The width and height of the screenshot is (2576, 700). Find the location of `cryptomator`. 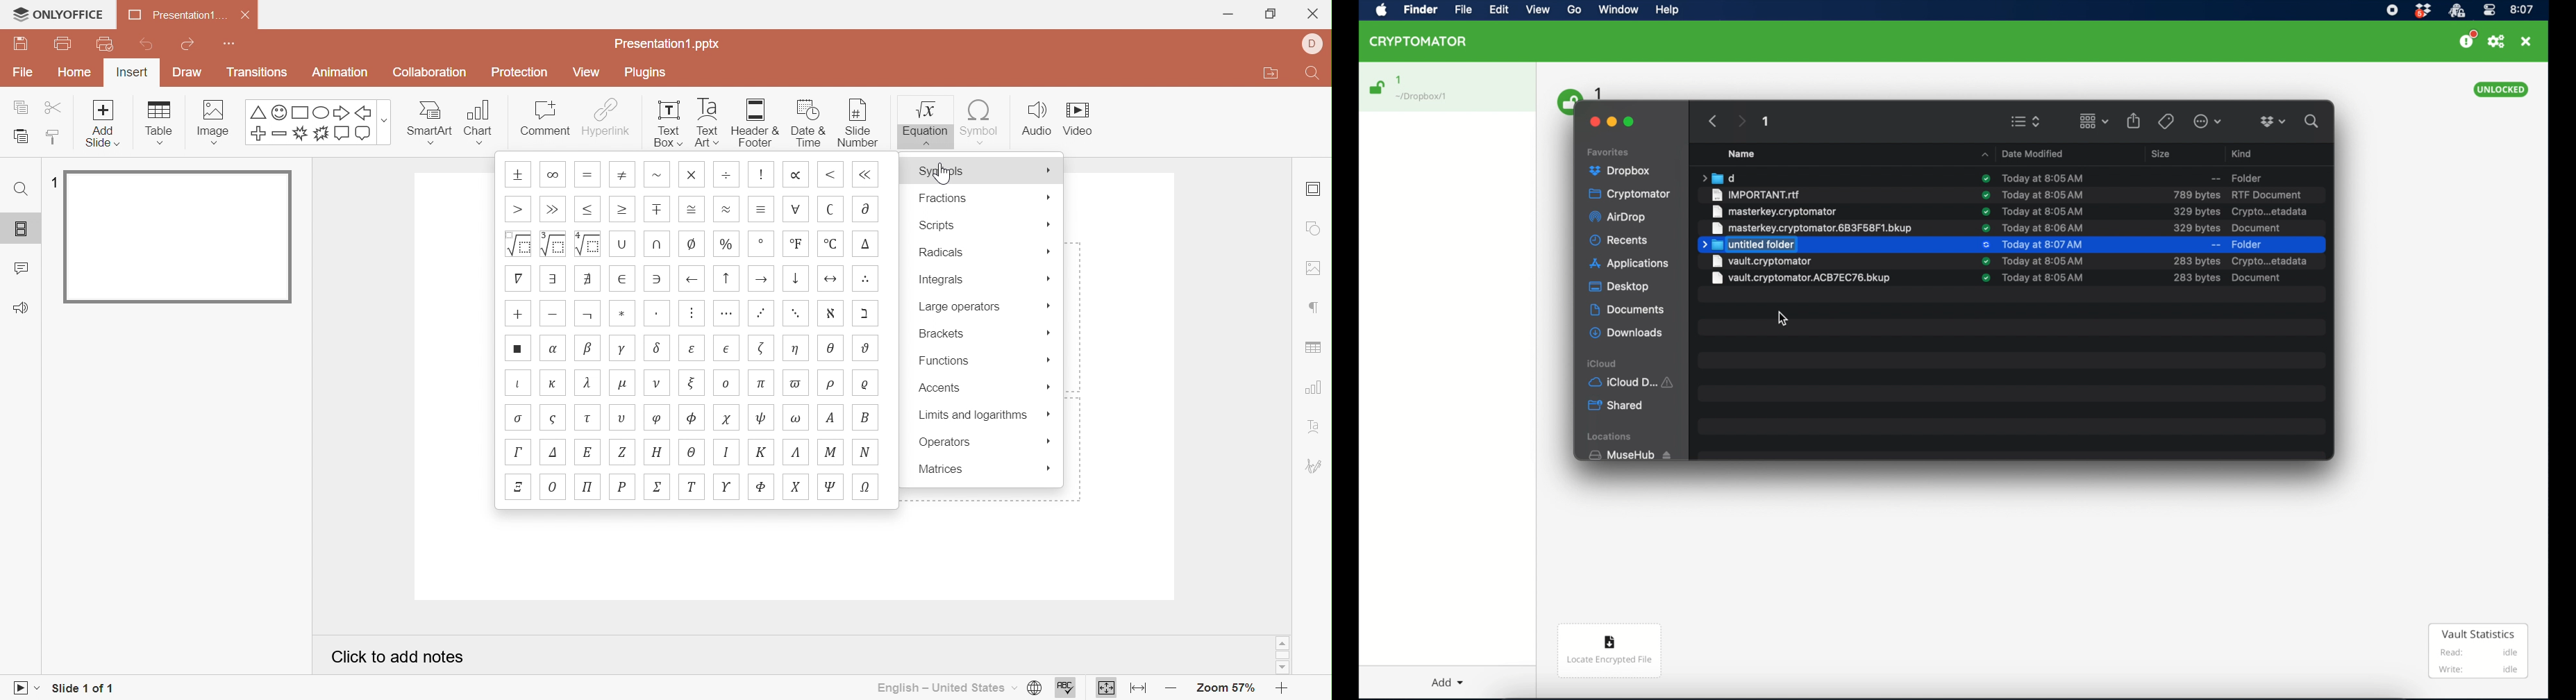

cryptomator is located at coordinates (1630, 194).